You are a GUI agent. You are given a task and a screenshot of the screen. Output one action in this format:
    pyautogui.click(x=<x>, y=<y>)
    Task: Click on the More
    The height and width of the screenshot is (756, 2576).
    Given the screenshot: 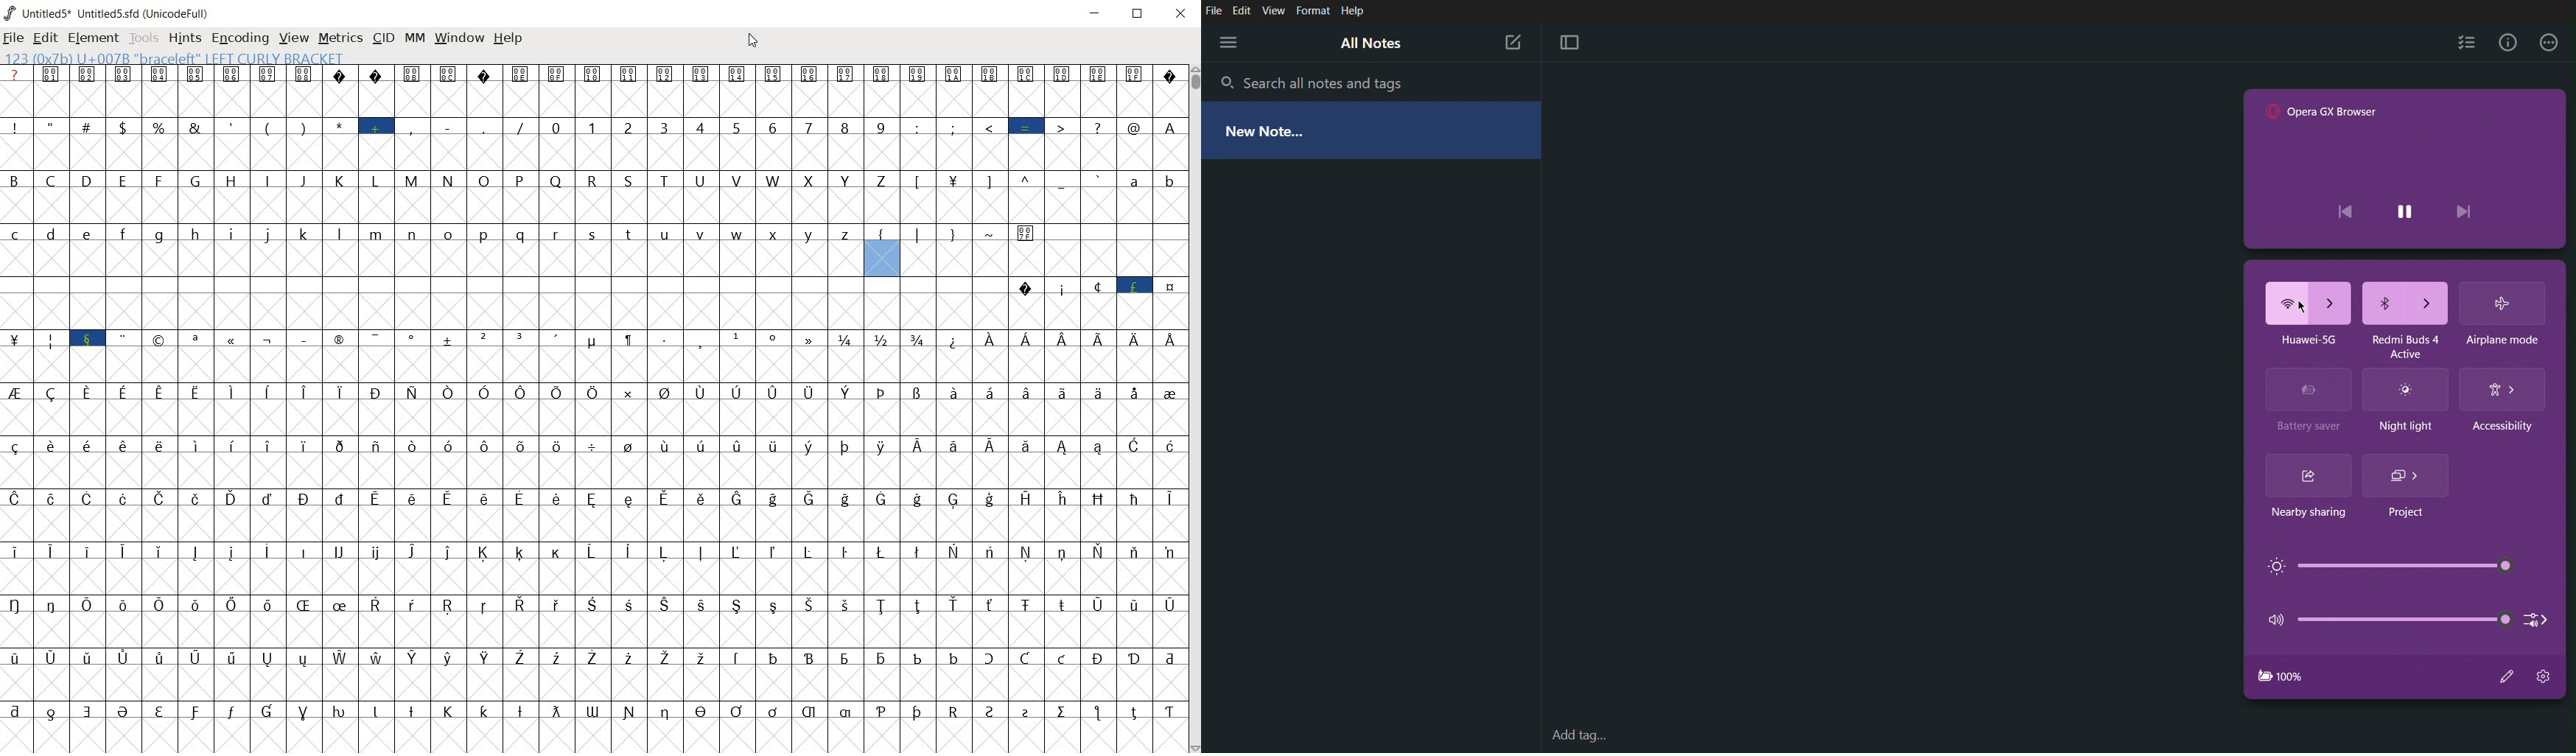 What is the action you would take?
    pyautogui.click(x=2549, y=43)
    